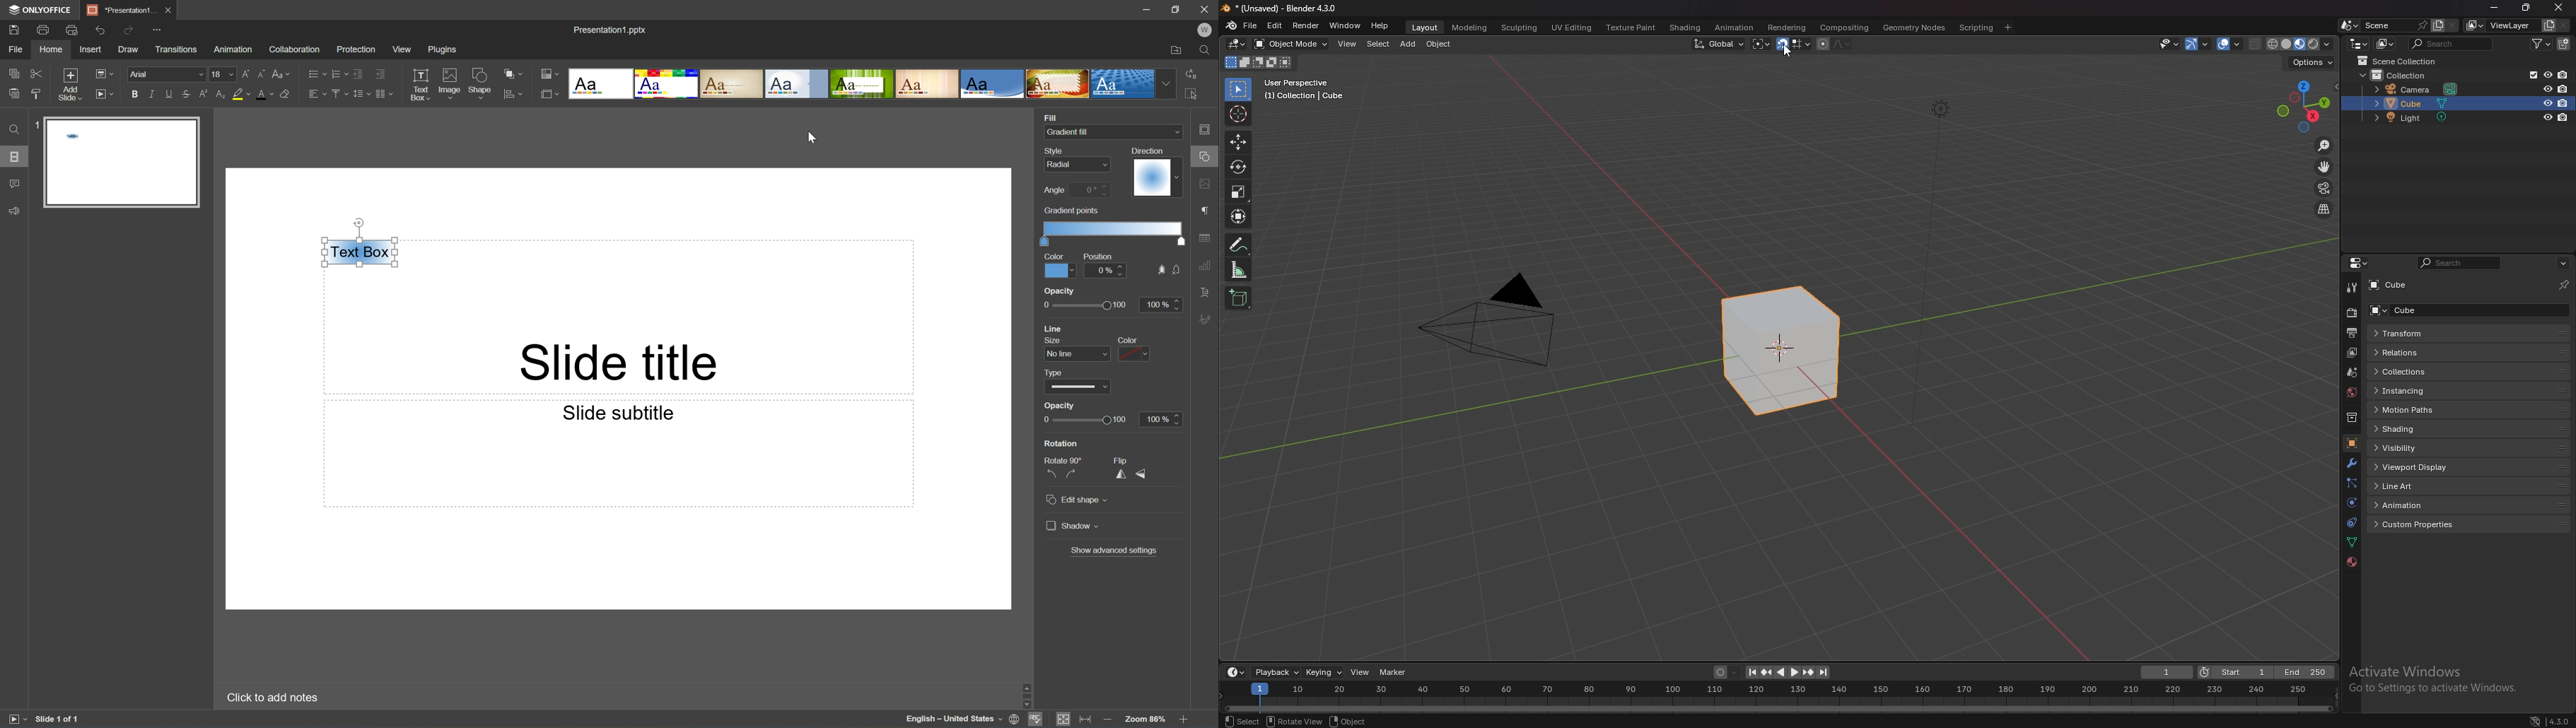 This screenshot has height=728, width=2576. I want to click on minimize, so click(2495, 7).